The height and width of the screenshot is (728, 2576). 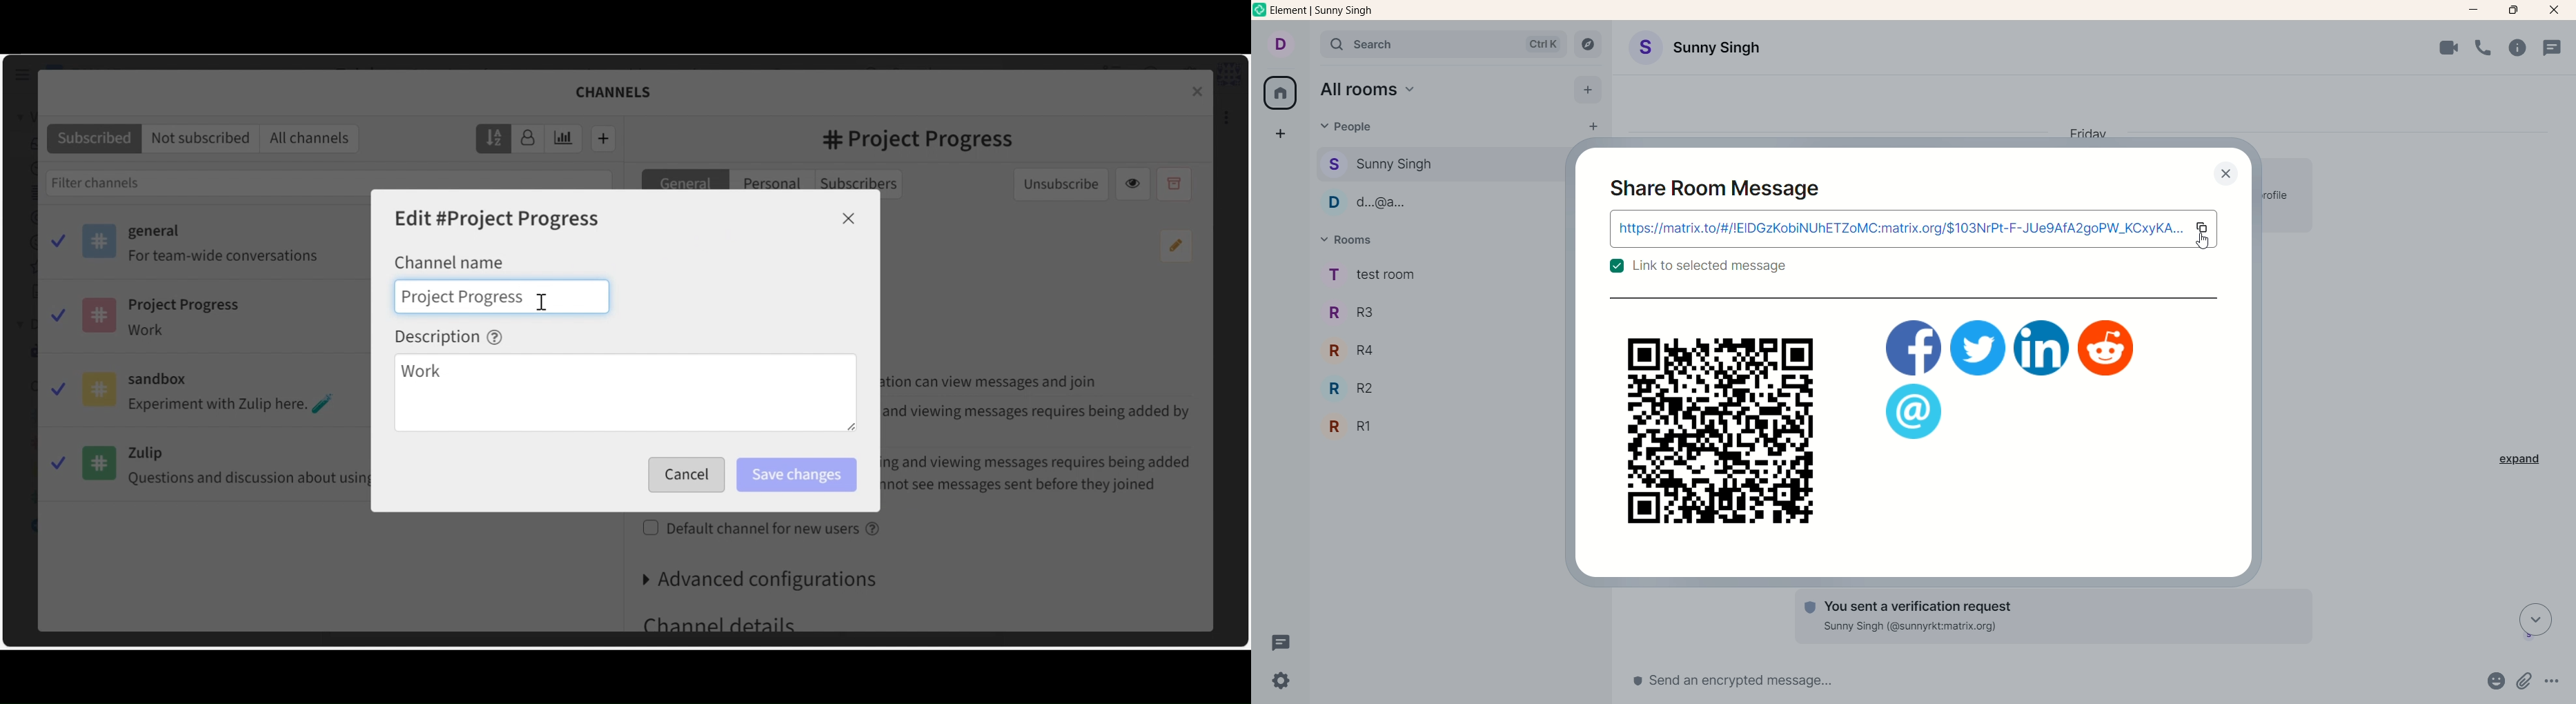 What do you see at coordinates (1359, 390) in the screenshot?
I see `R2` at bounding box center [1359, 390].